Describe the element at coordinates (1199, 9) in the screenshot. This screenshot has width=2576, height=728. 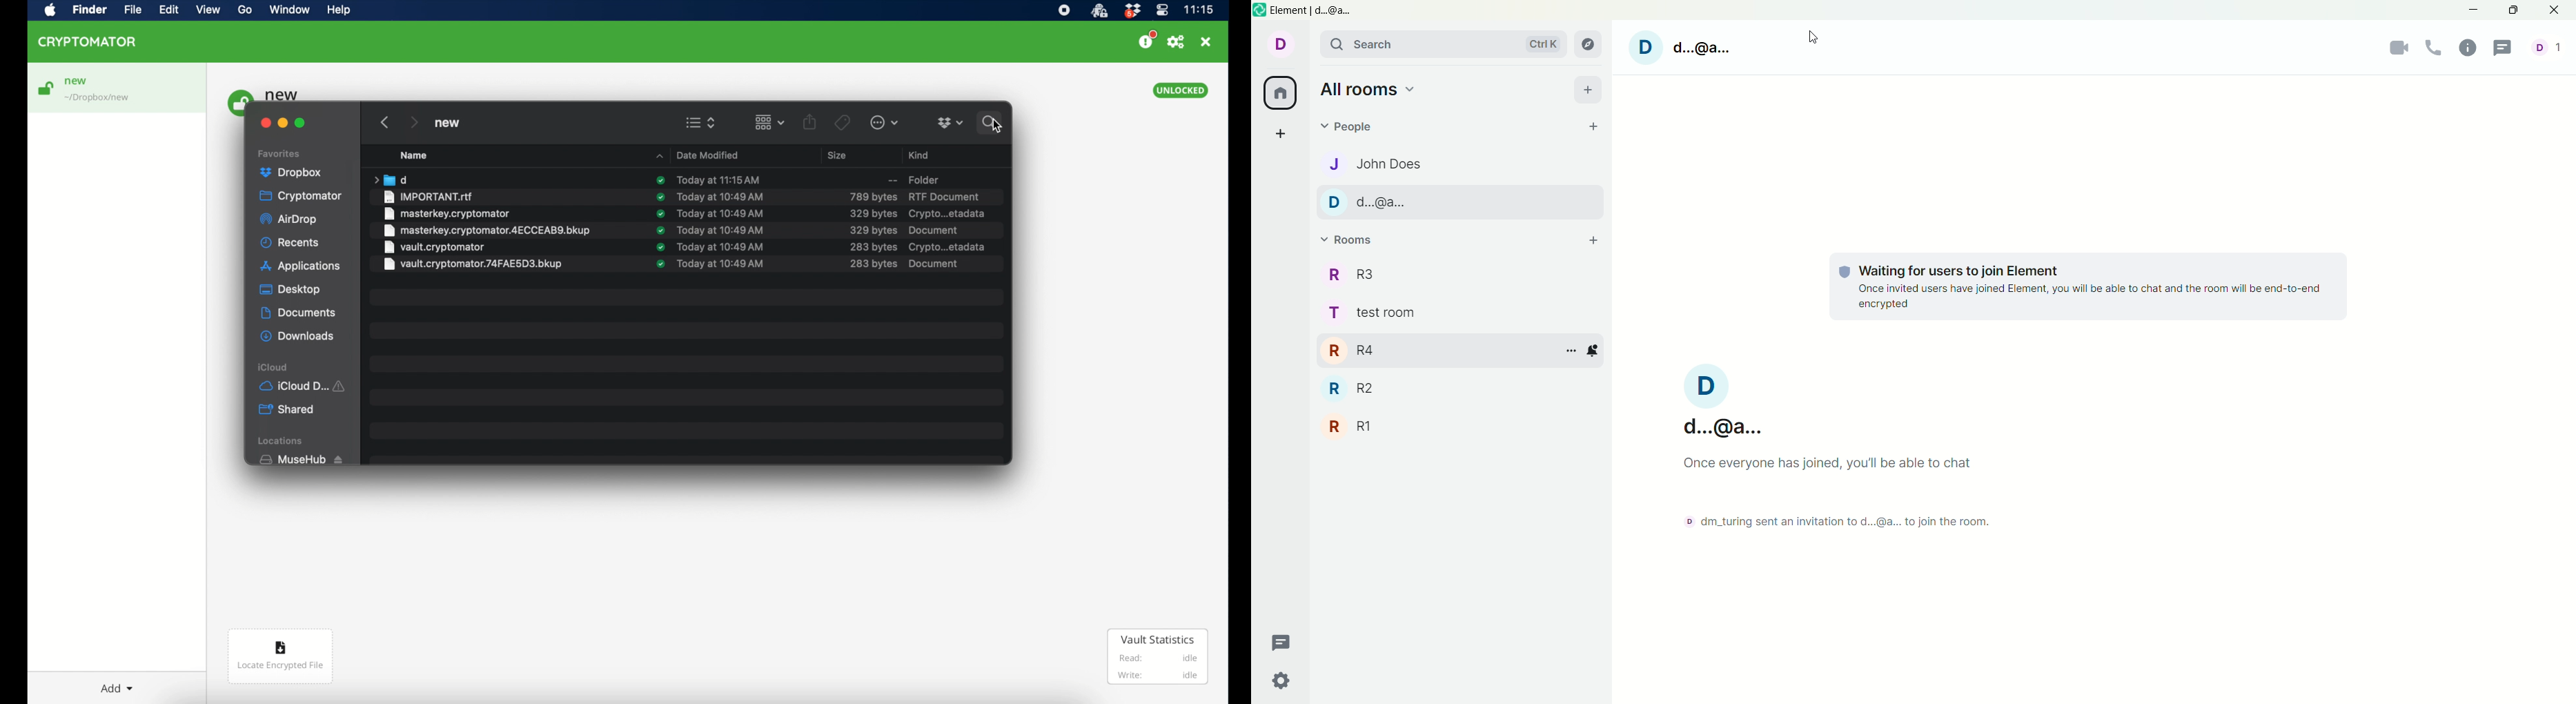
I see `time` at that location.